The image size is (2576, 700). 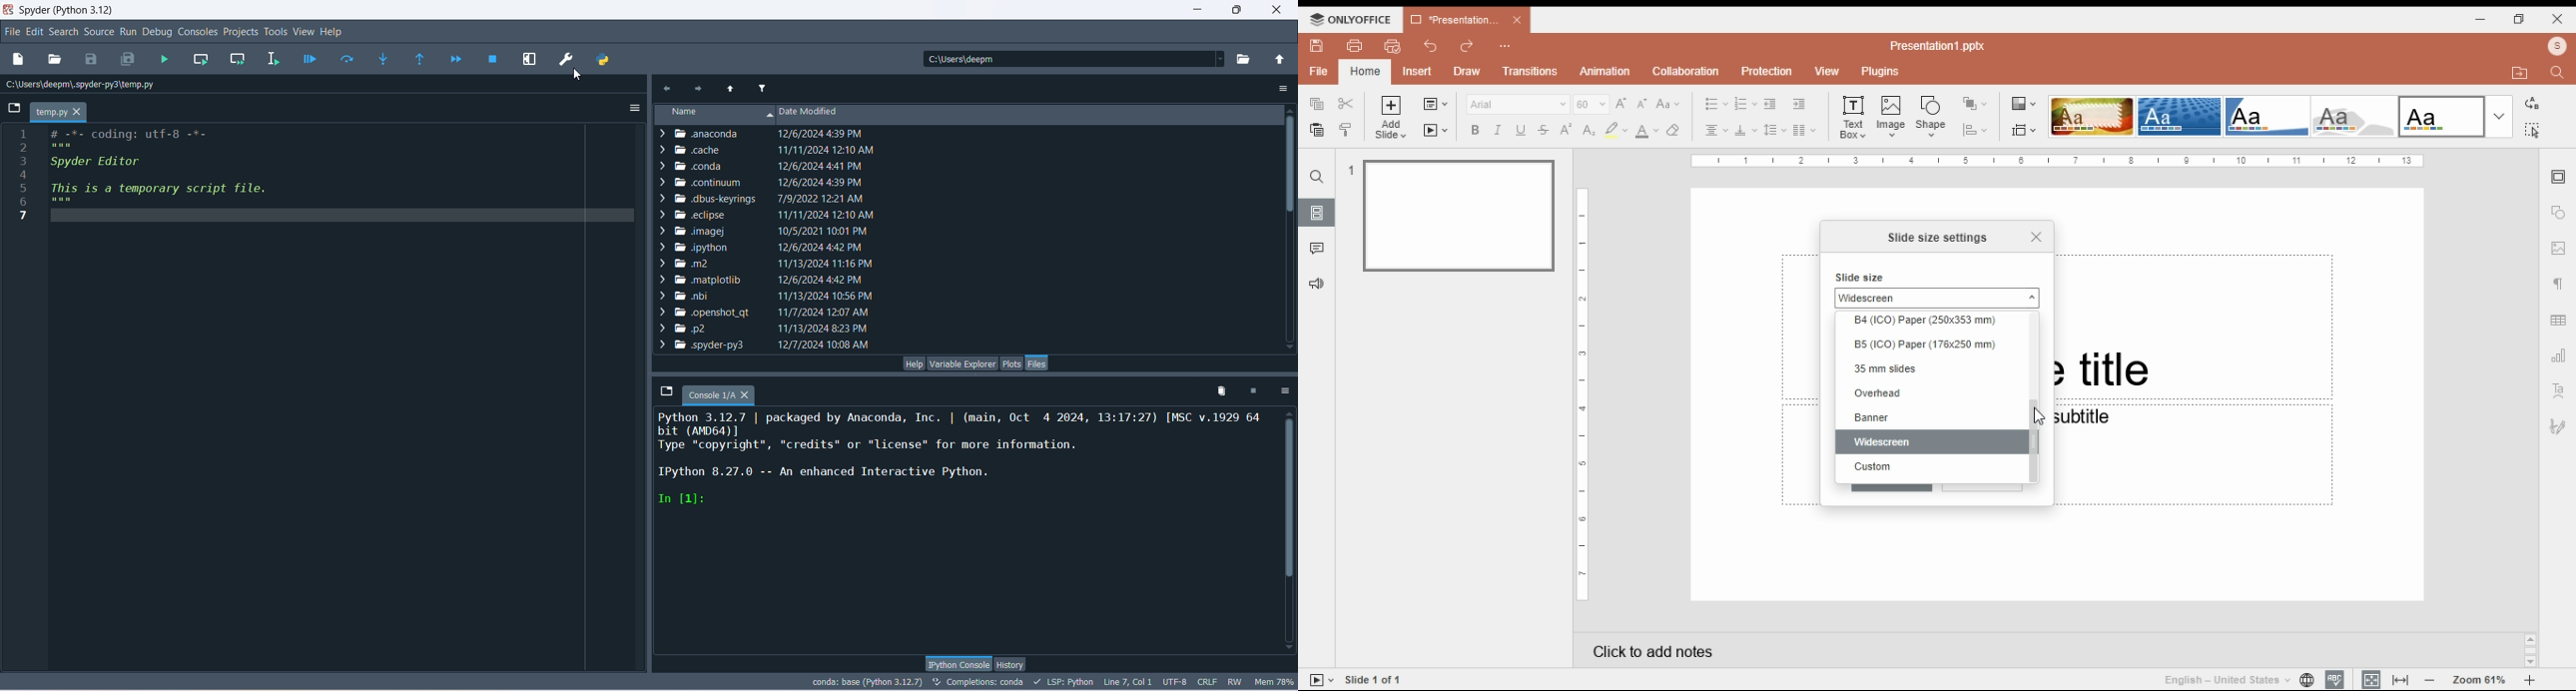 What do you see at coordinates (767, 180) in the screenshot?
I see `folder details` at bounding box center [767, 180].